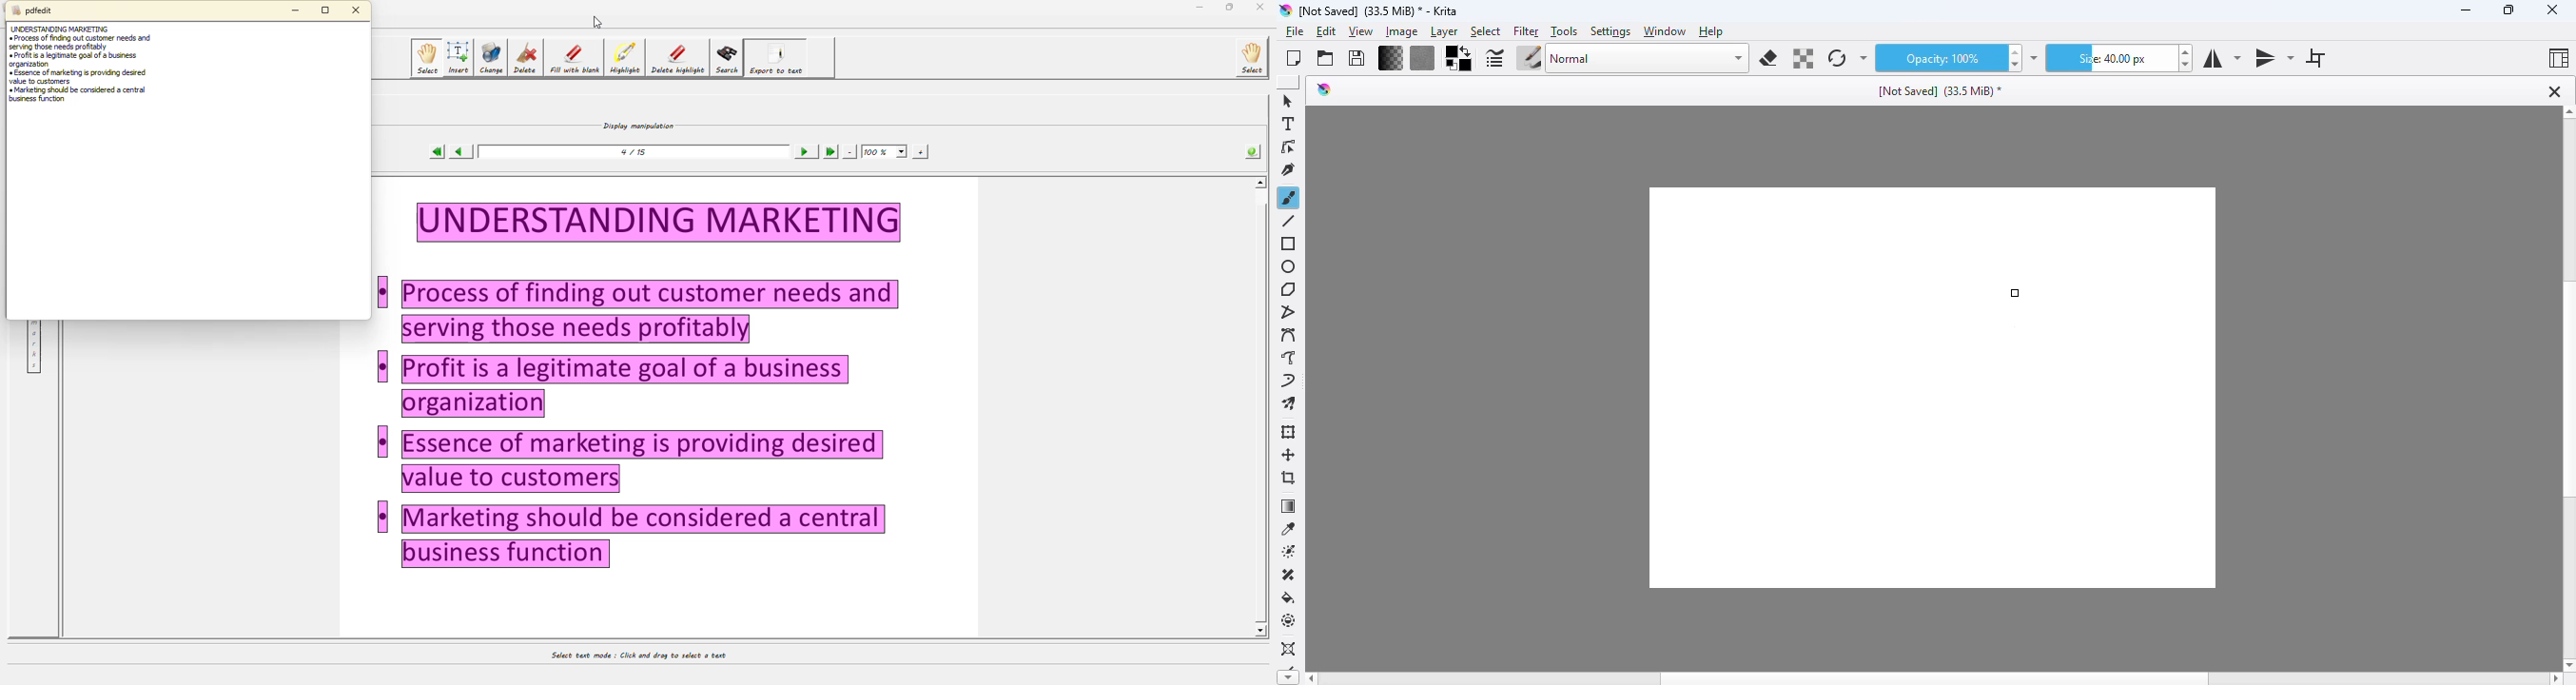 The image size is (2576, 700). I want to click on bezier curve tool, so click(1291, 336).